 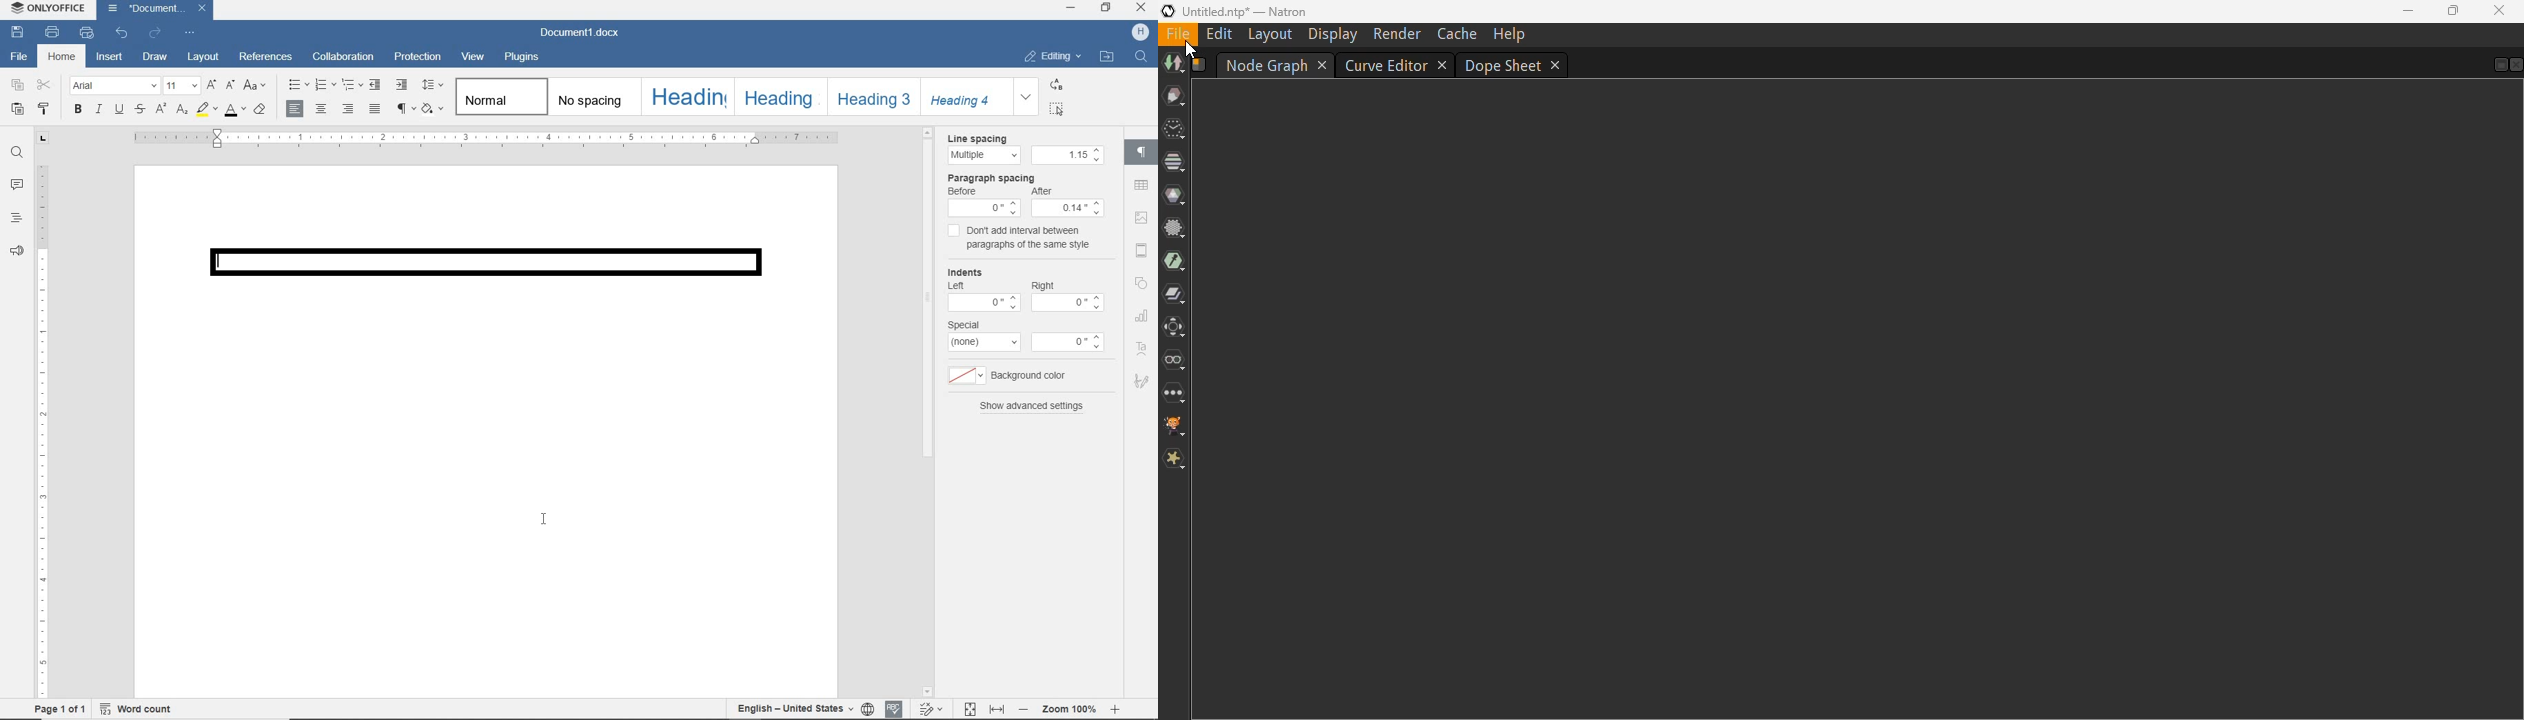 I want to click on RESTORE, so click(x=1108, y=9).